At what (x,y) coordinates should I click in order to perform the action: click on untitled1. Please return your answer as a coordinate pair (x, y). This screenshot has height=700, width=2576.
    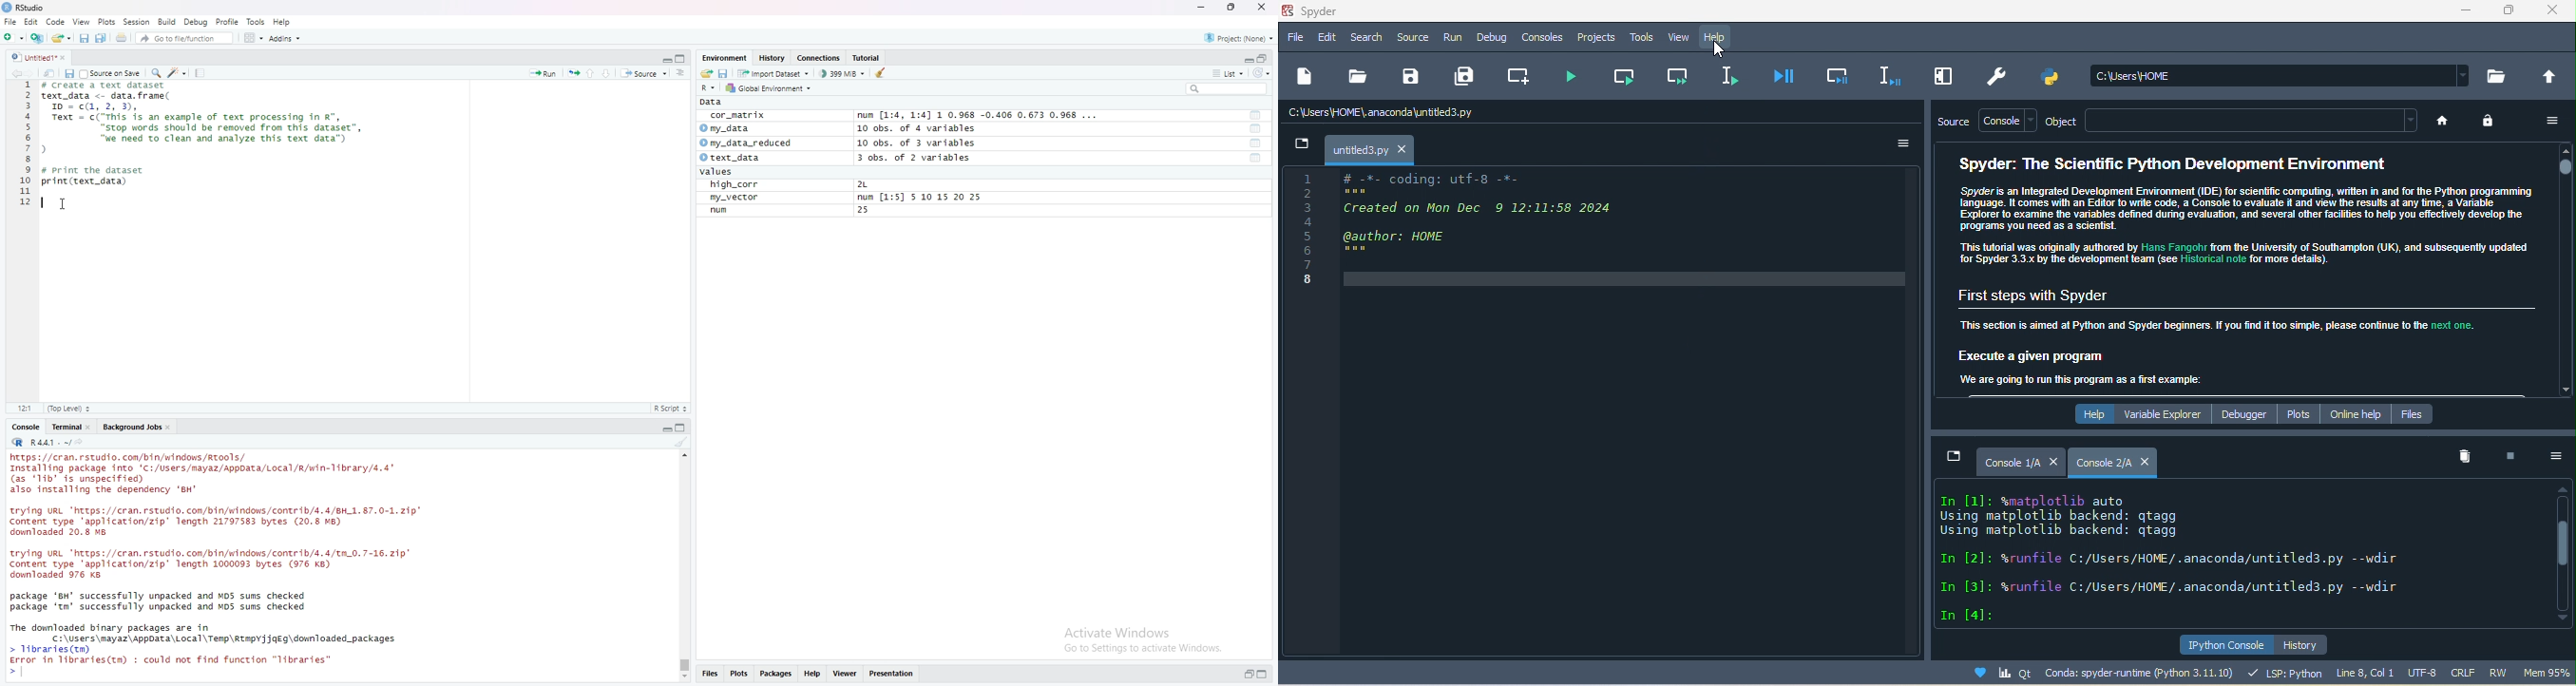
    Looking at the image, I should click on (41, 57).